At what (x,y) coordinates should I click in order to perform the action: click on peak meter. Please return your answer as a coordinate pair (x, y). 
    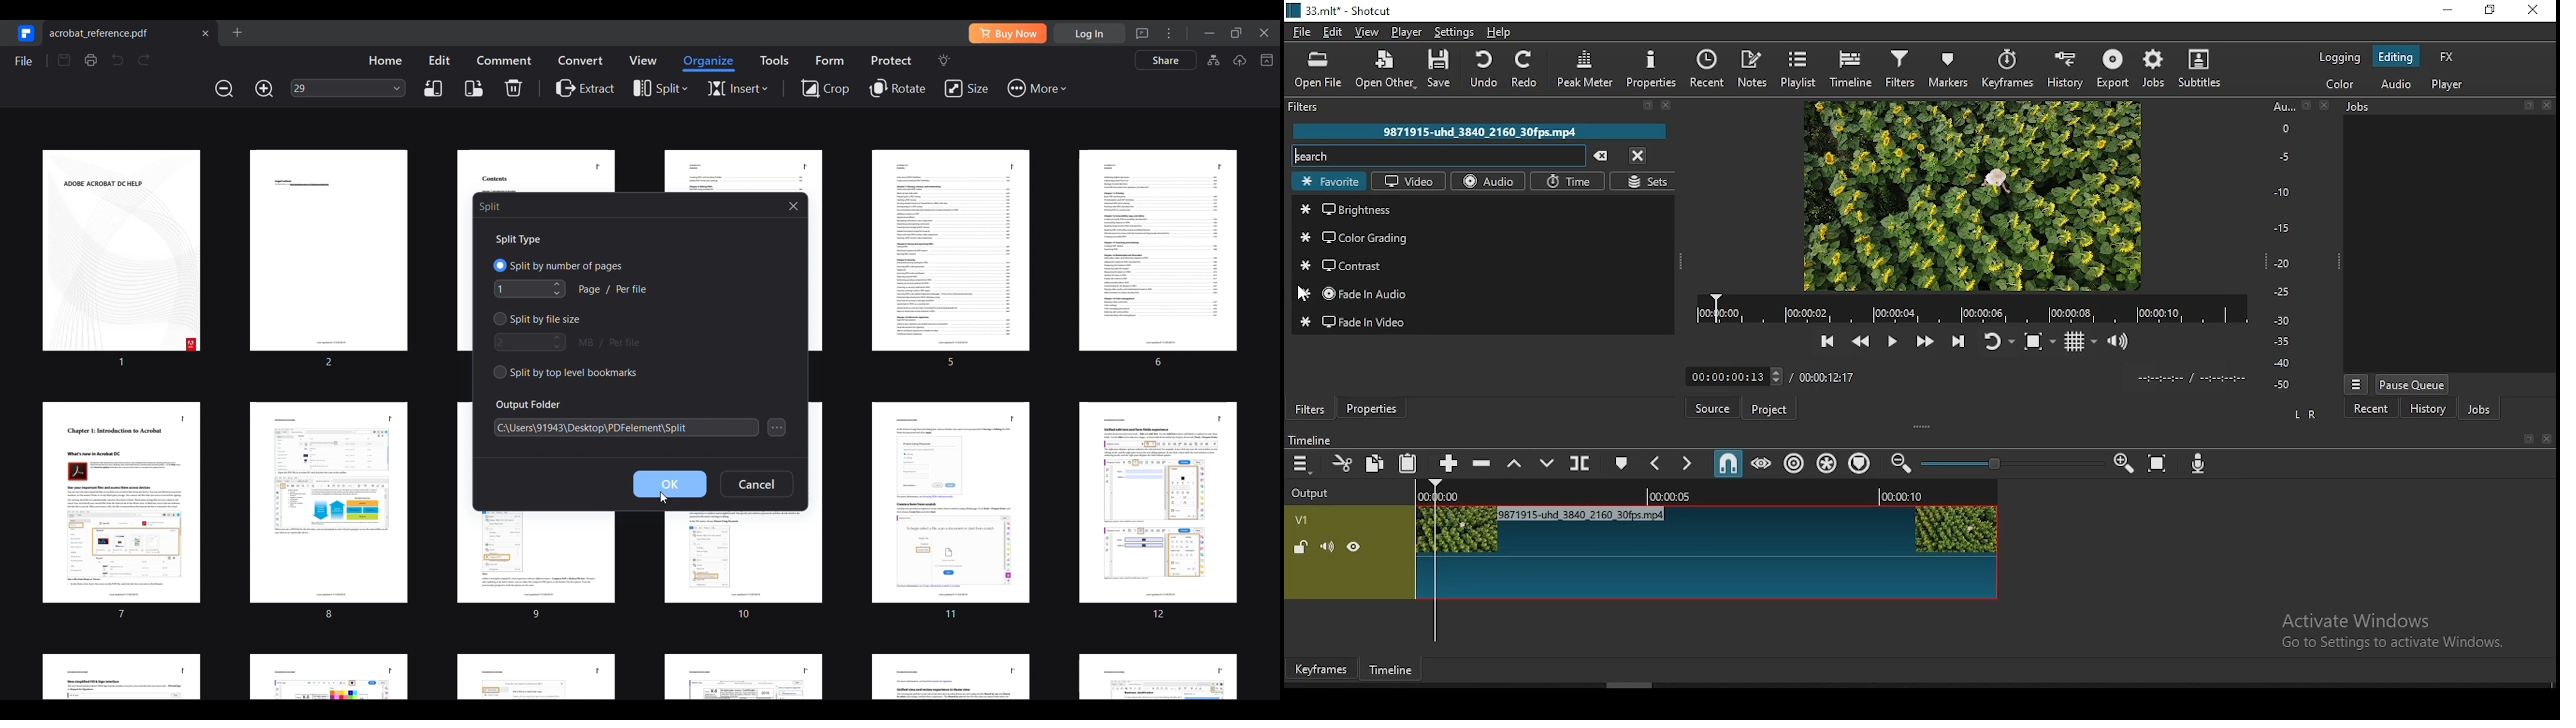
    Looking at the image, I should click on (1587, 68).